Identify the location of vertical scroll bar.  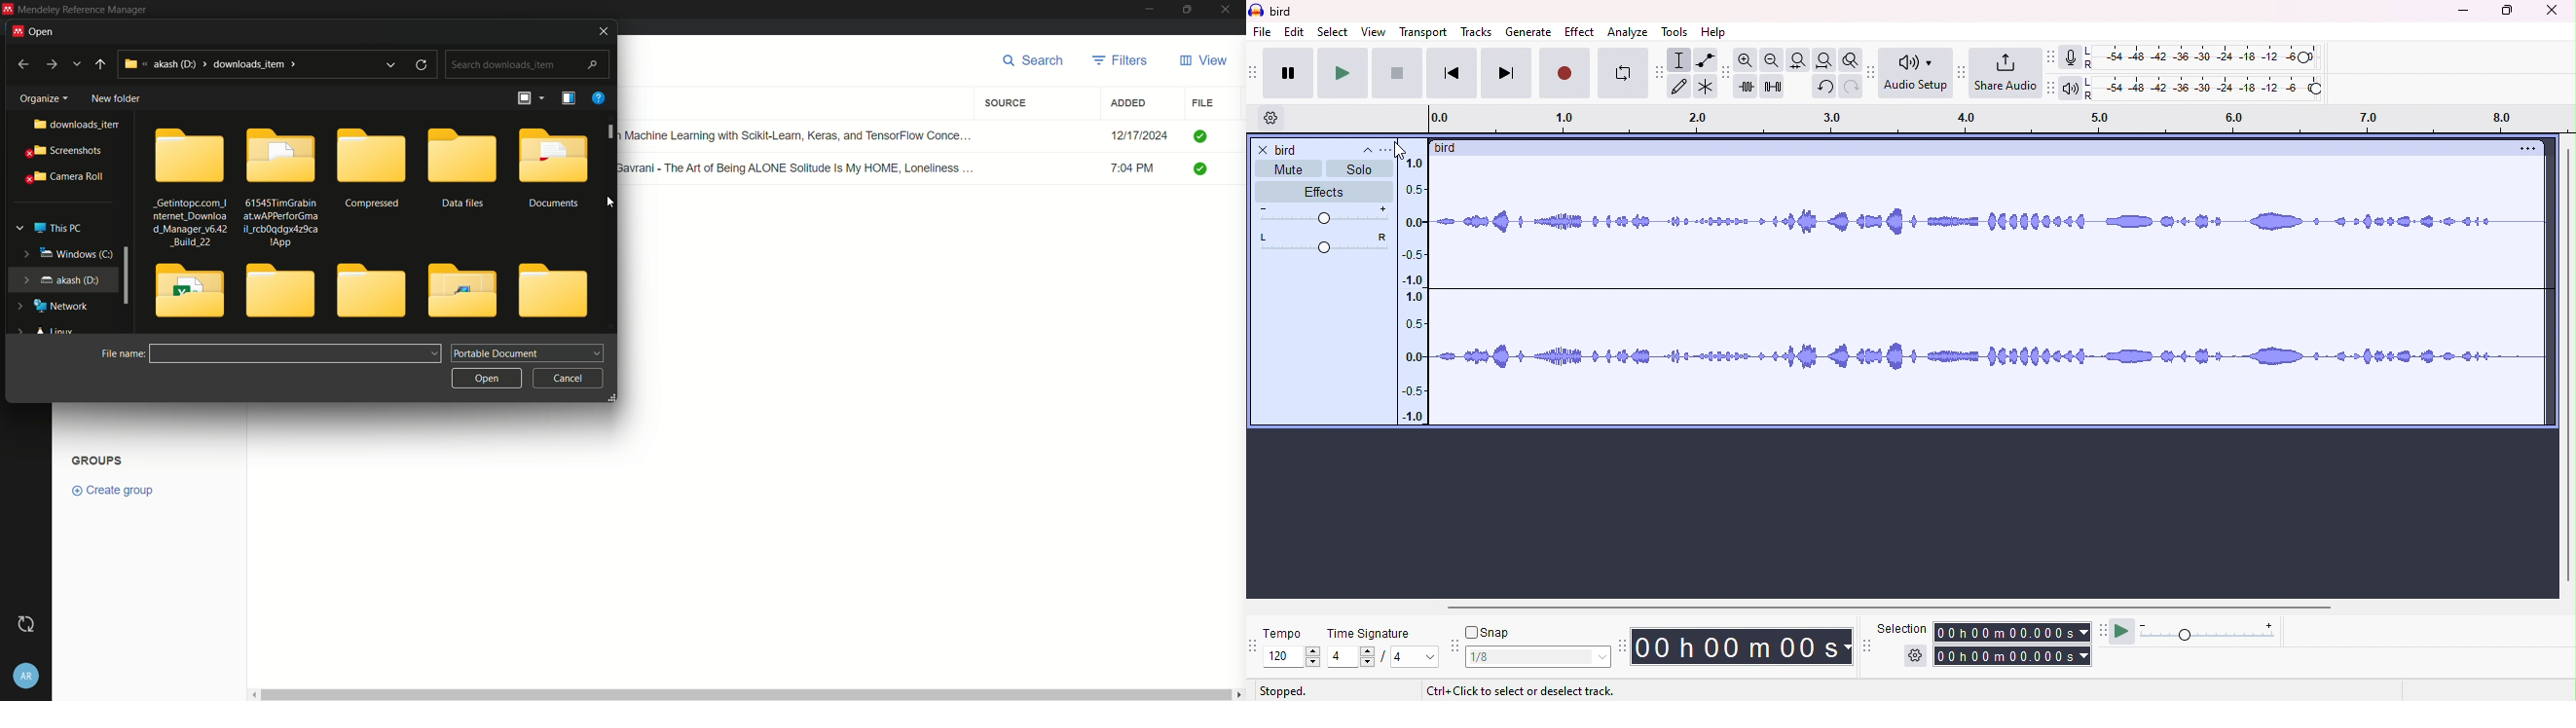
(744, 695).